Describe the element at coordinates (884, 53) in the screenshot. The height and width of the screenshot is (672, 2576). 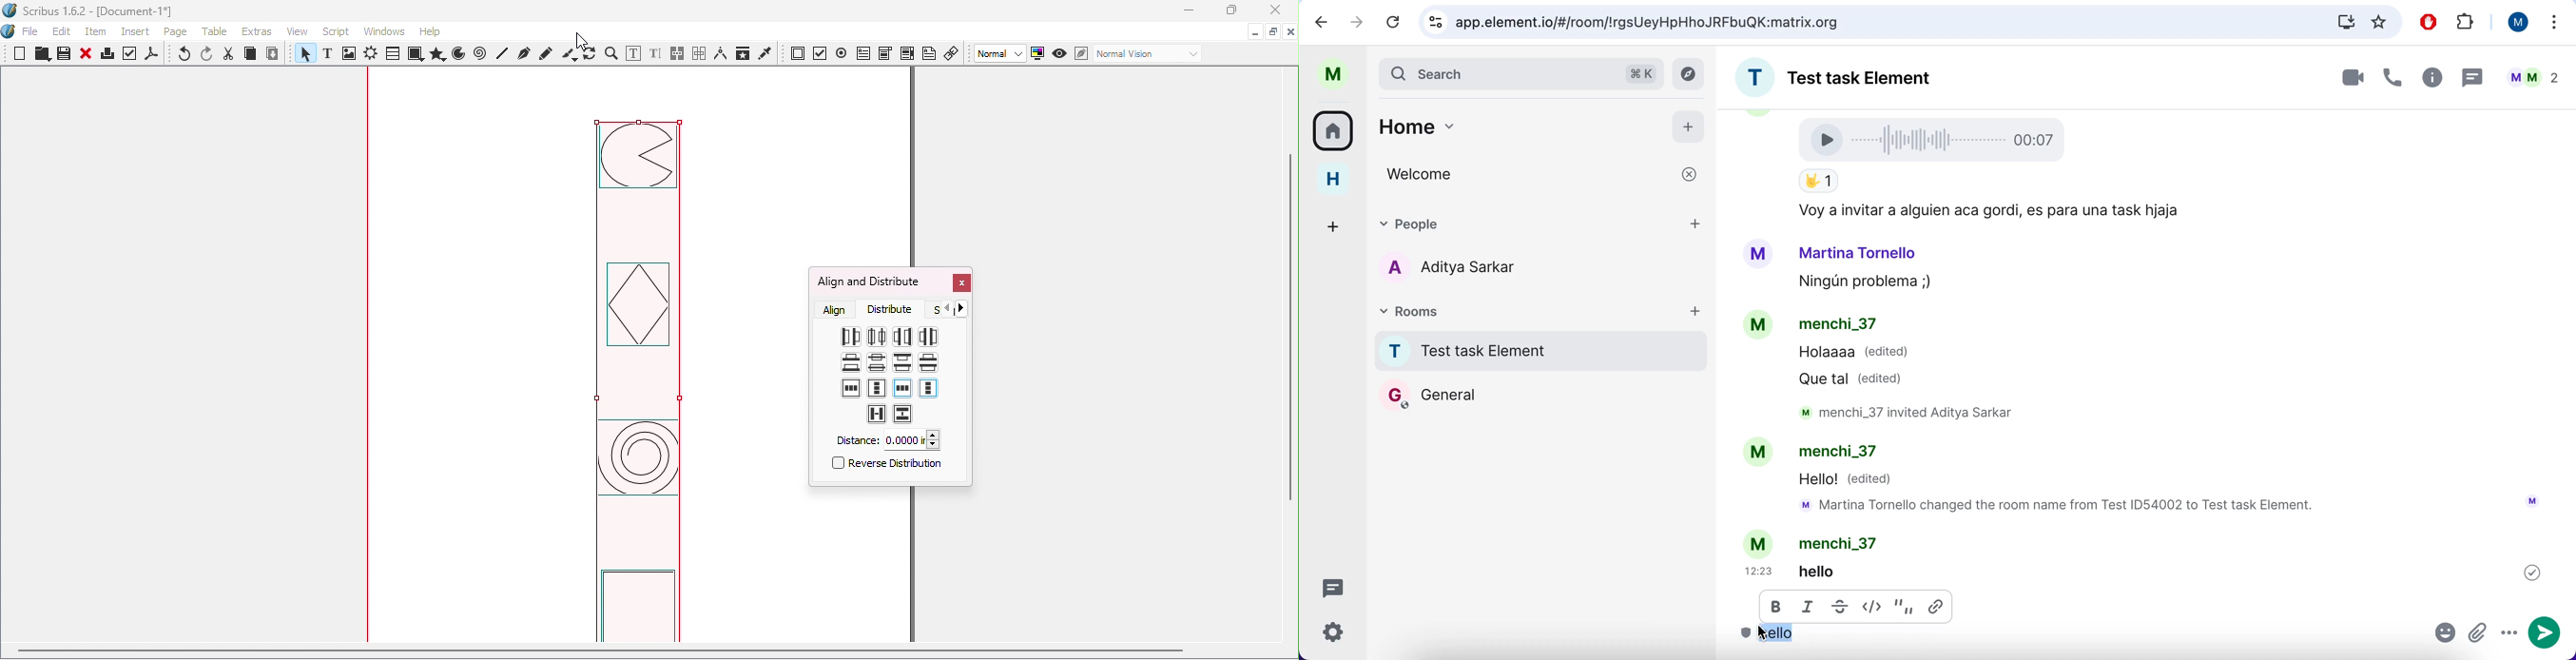
I see `PDF combo box` at that location.